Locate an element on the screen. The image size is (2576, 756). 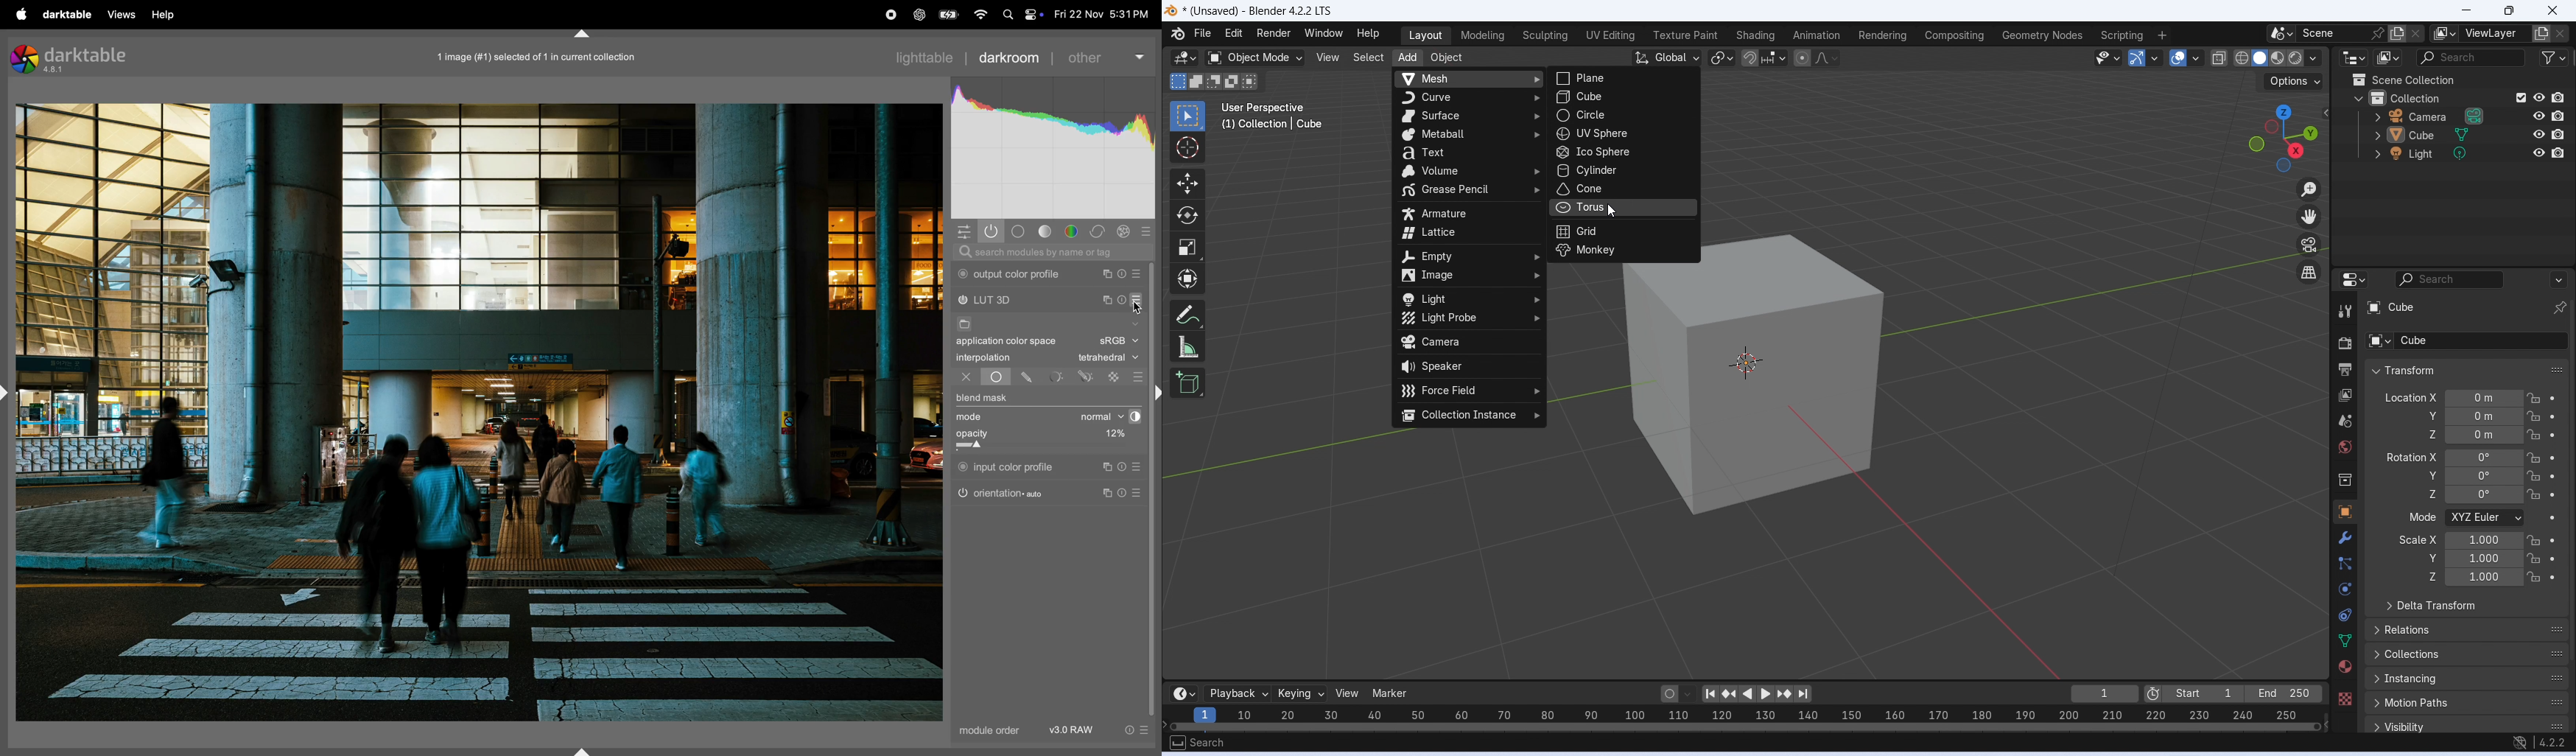
reset parameters is located at coordinates (1123, 299).